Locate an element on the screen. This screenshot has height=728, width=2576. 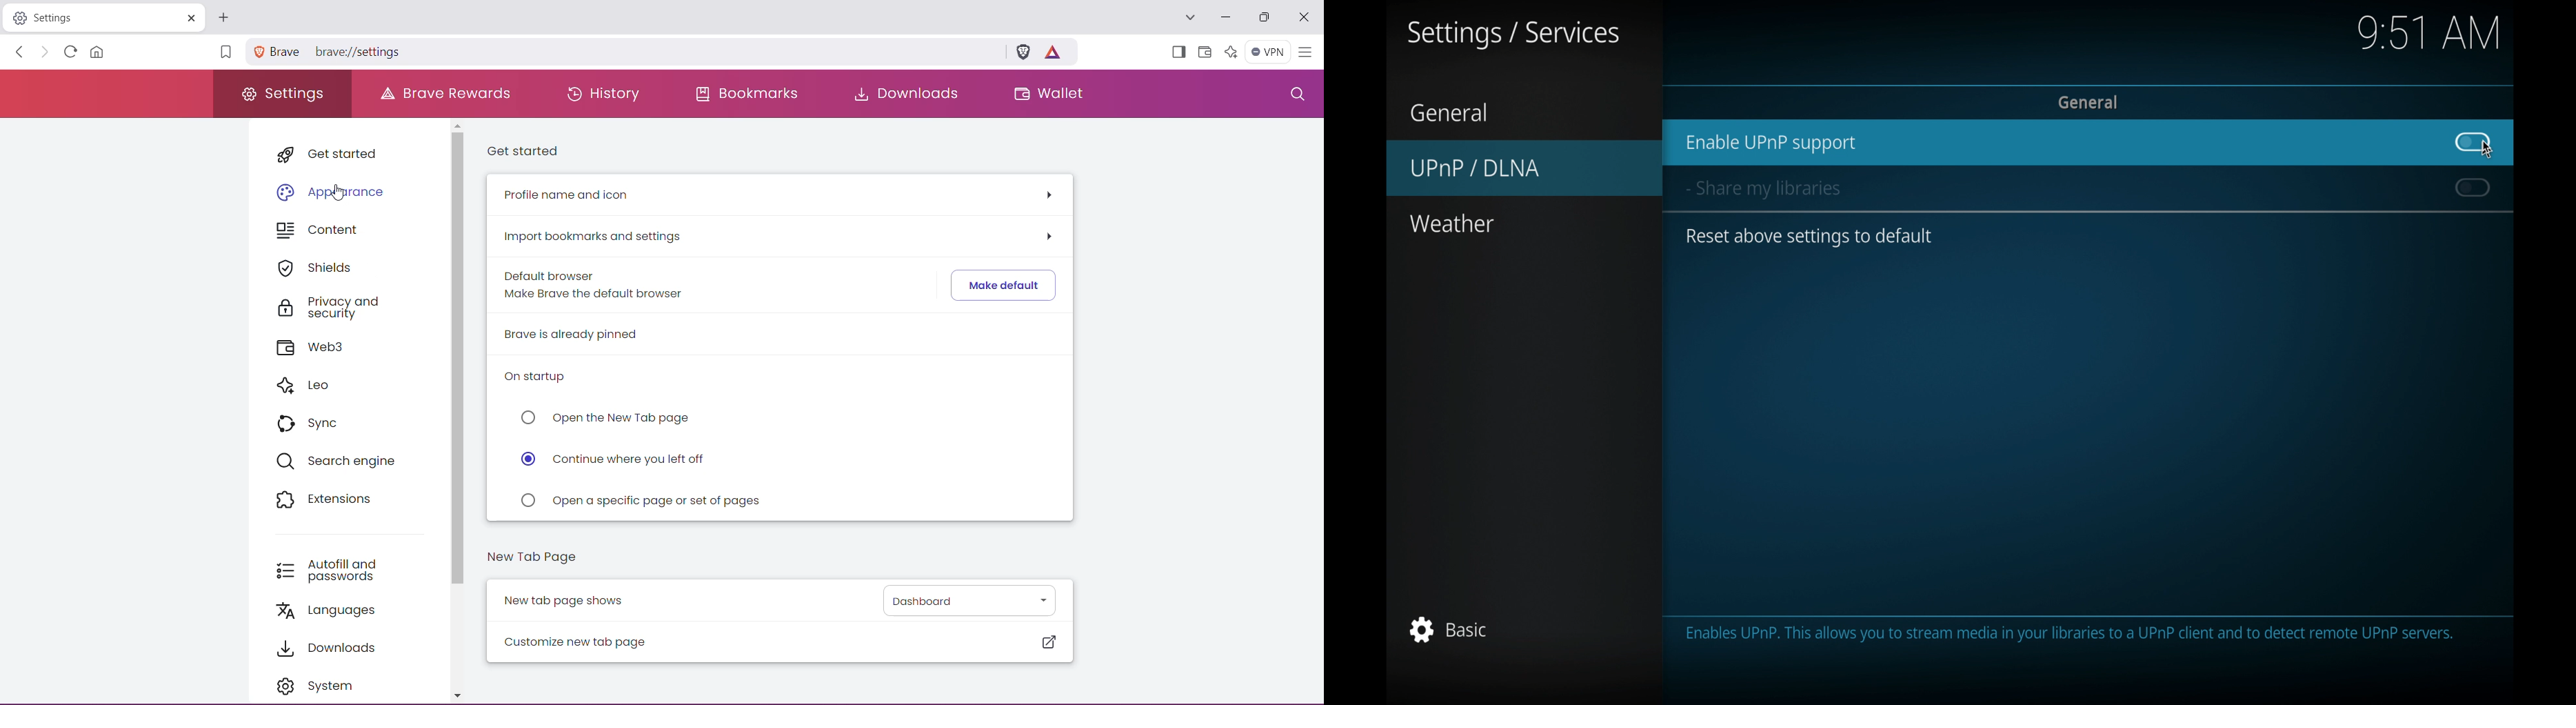
general is located at coordinates (2089, 102).